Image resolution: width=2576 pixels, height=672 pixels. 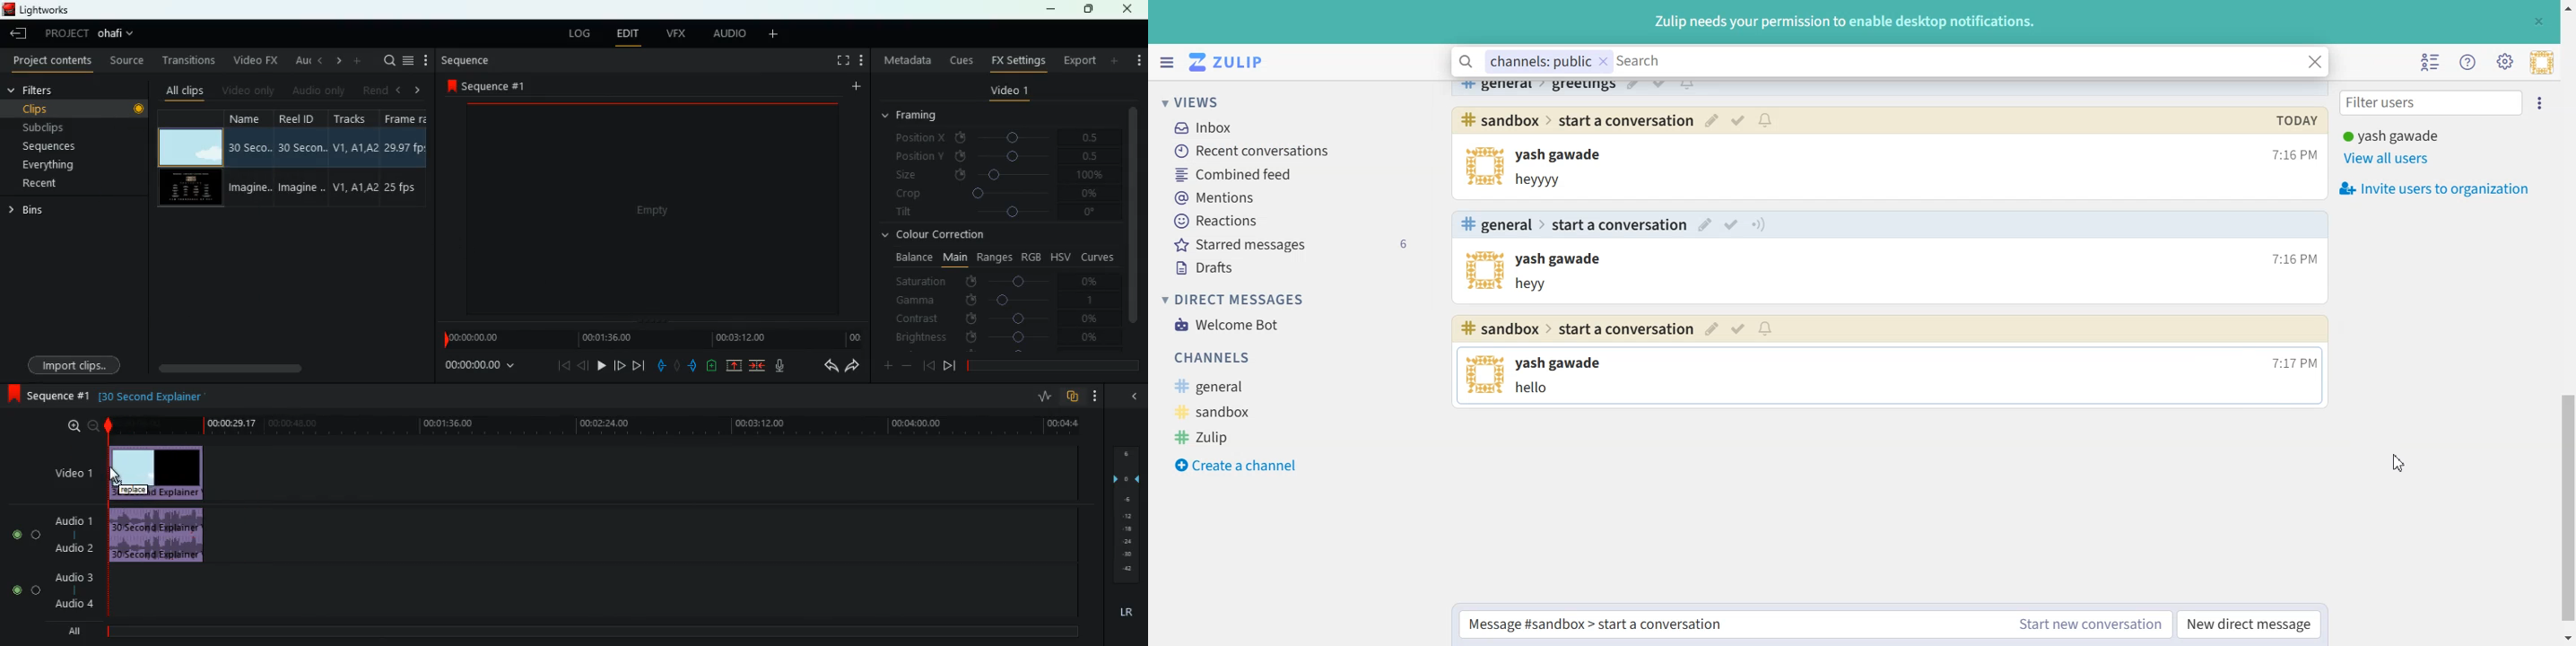 I want to click on back, so click(x=318, y=60).